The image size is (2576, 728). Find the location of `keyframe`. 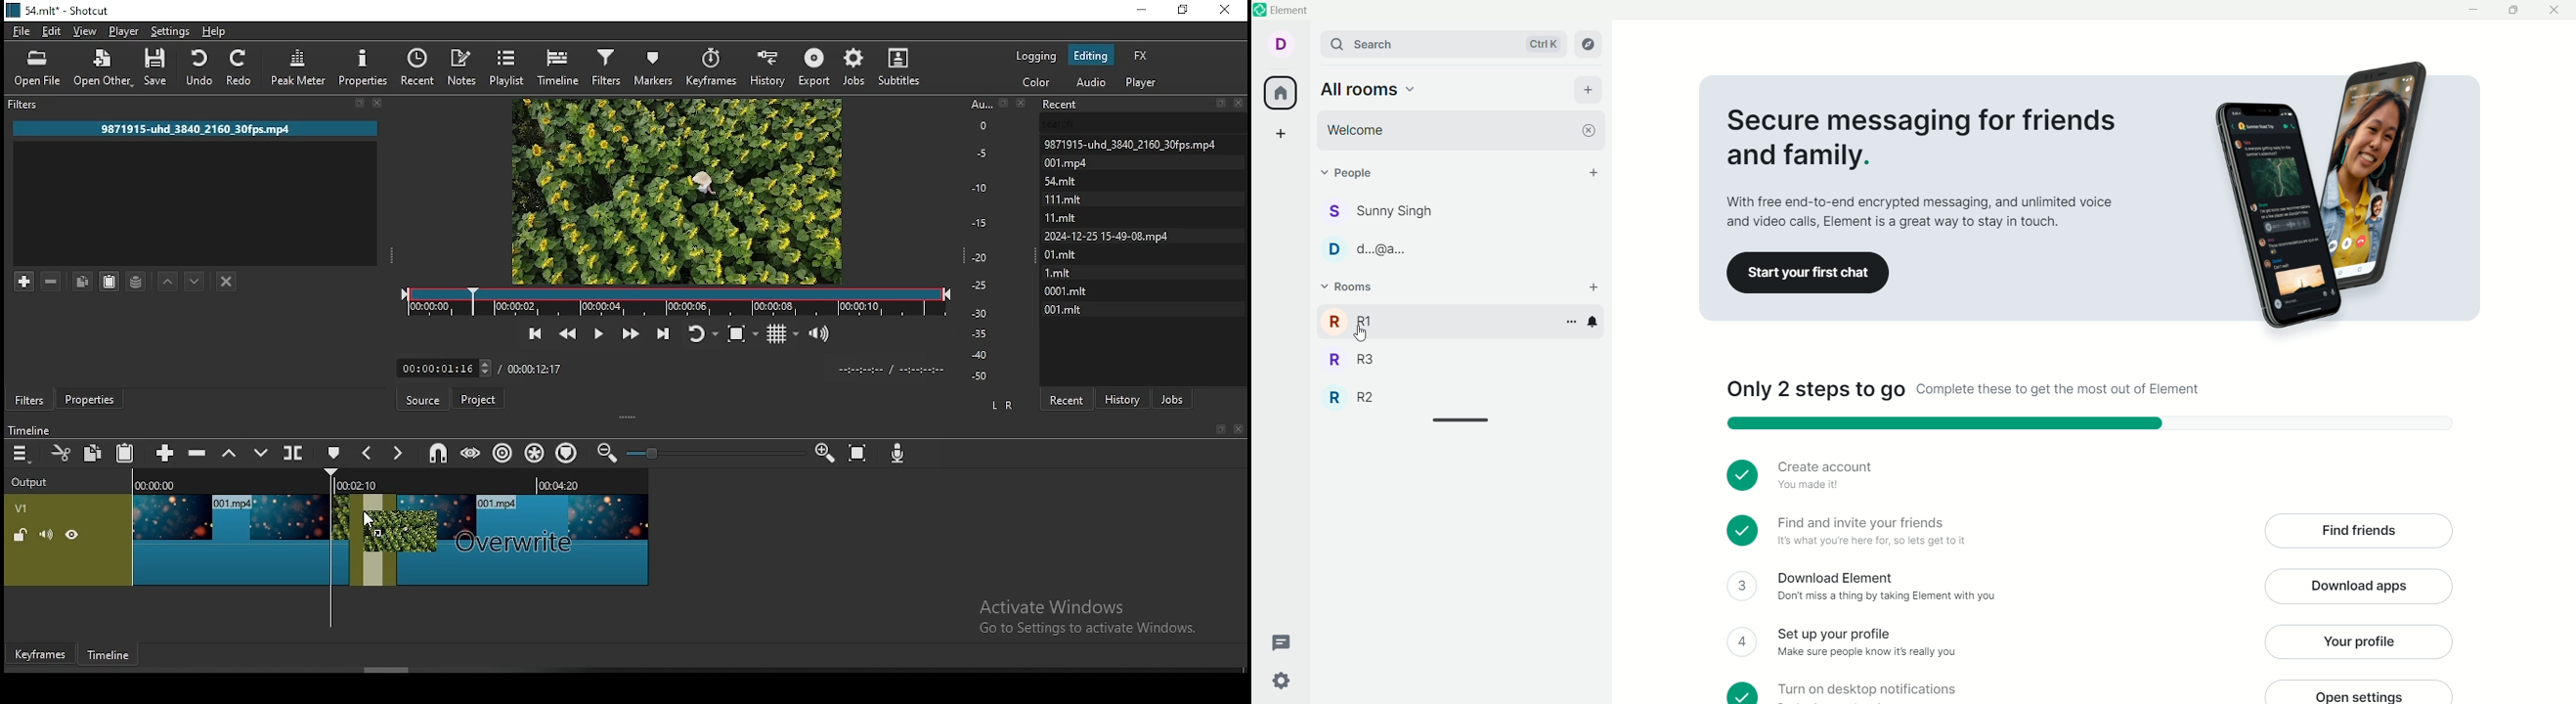

keyframe is located at coordinates (42, 654).